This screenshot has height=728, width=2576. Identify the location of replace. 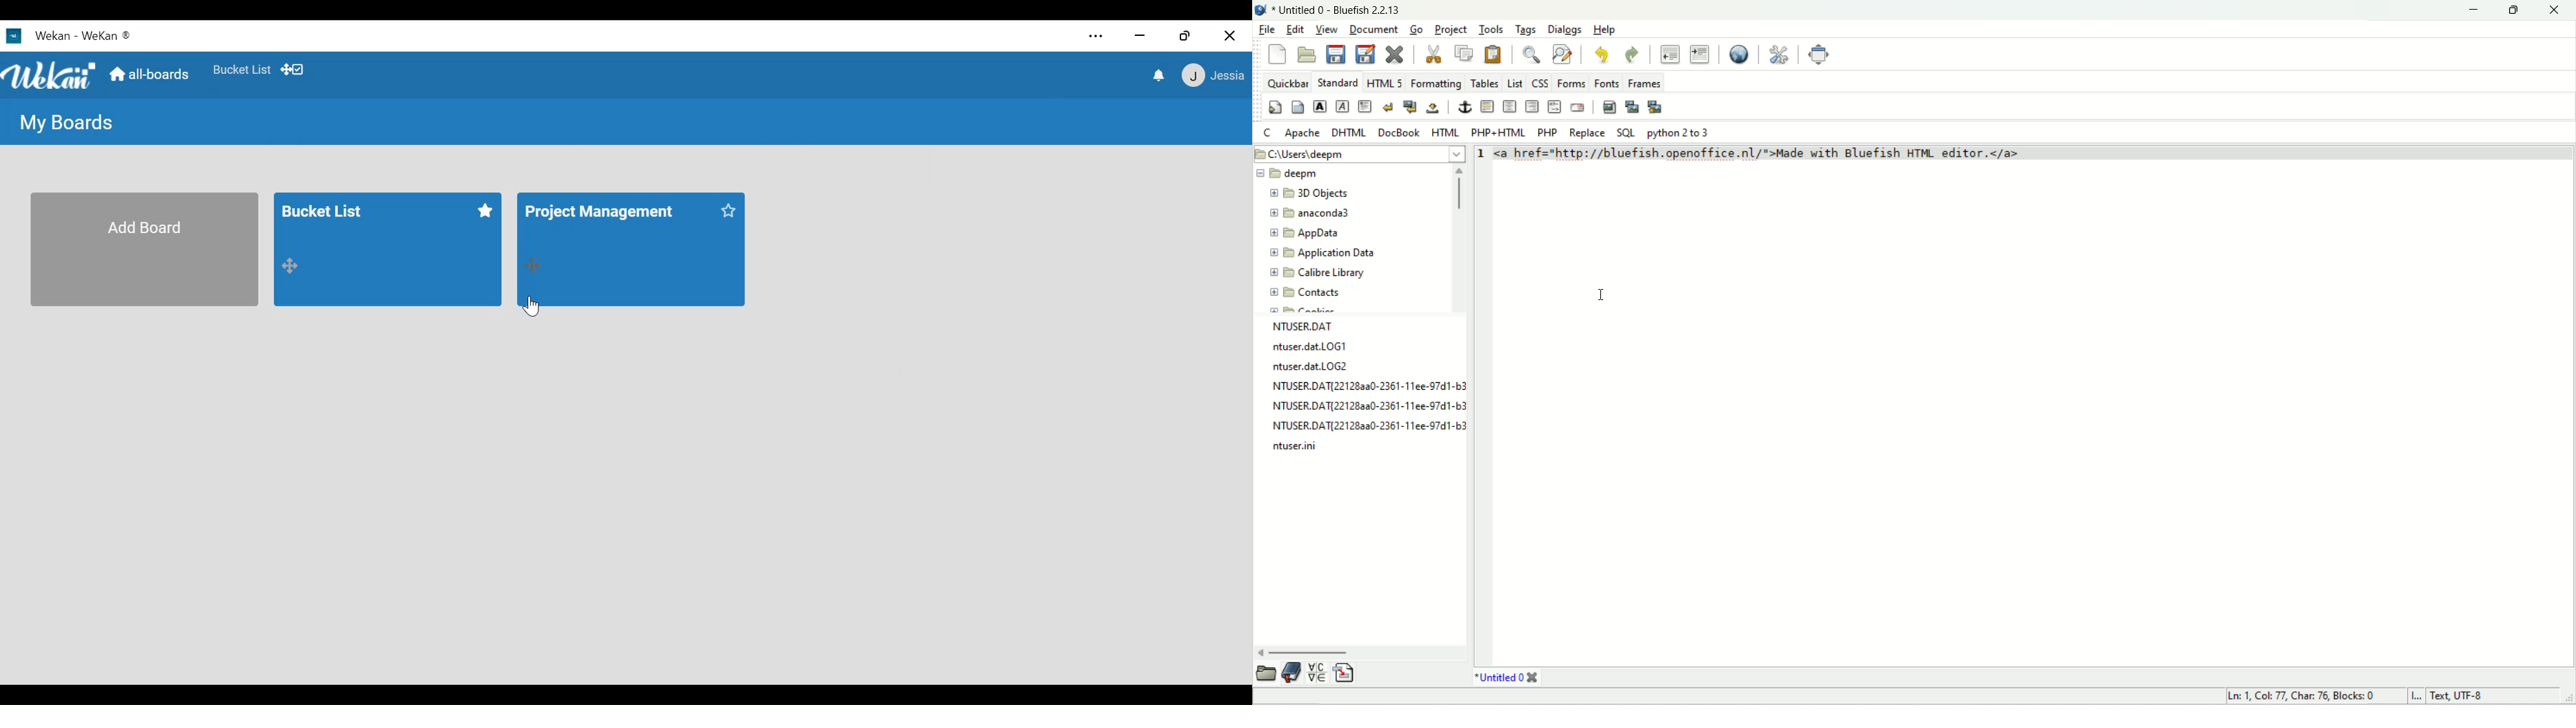
(1585, 132).